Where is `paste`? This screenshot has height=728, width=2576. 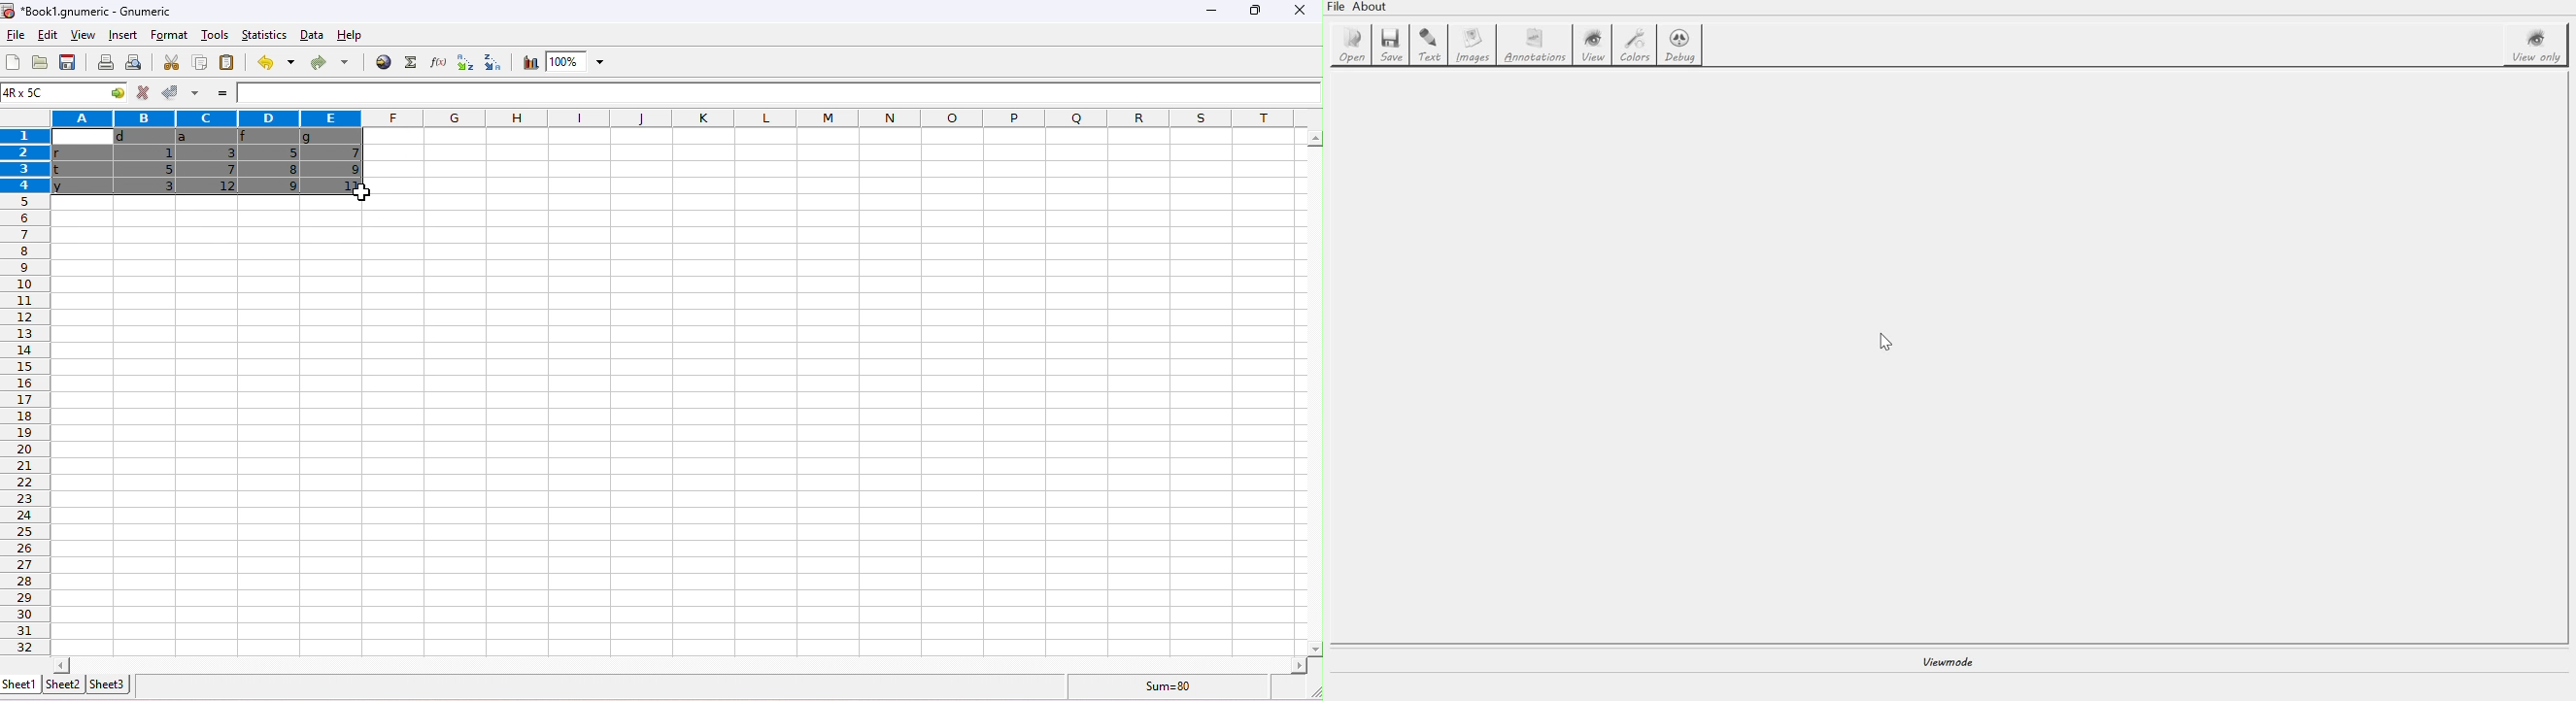
paste is located at coordinates (227, 61).